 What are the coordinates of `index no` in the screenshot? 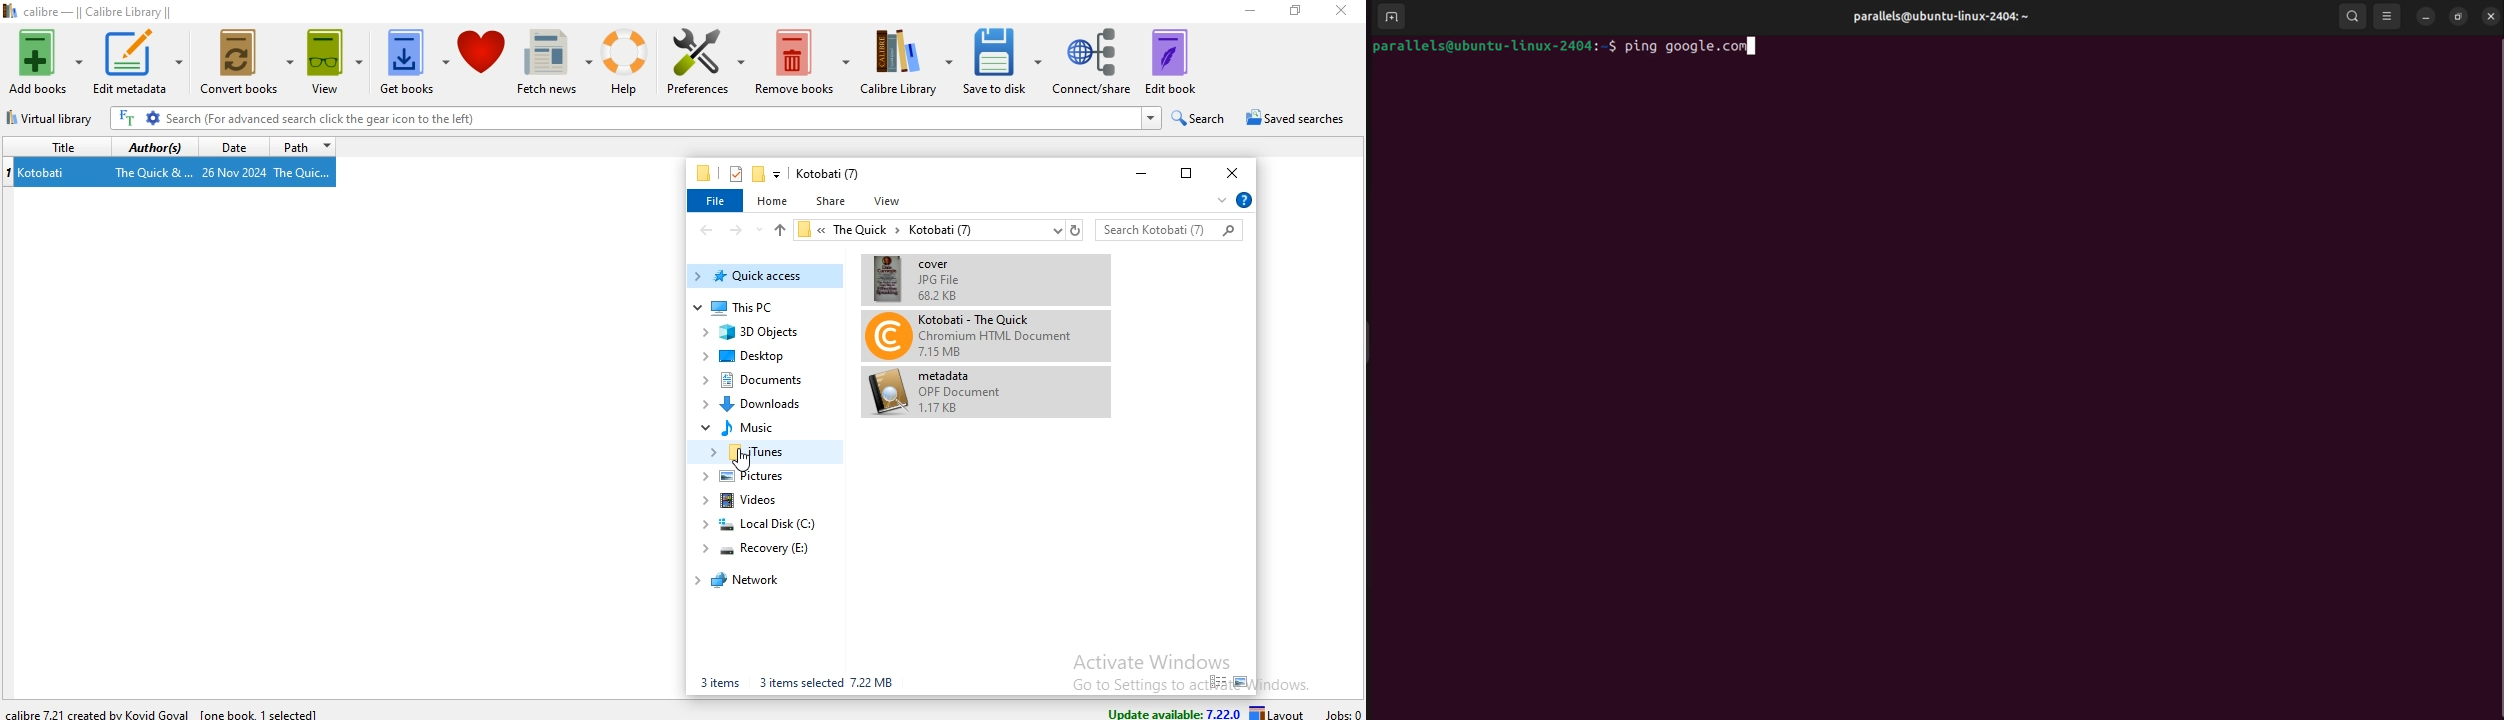 It's located at (9, 172).